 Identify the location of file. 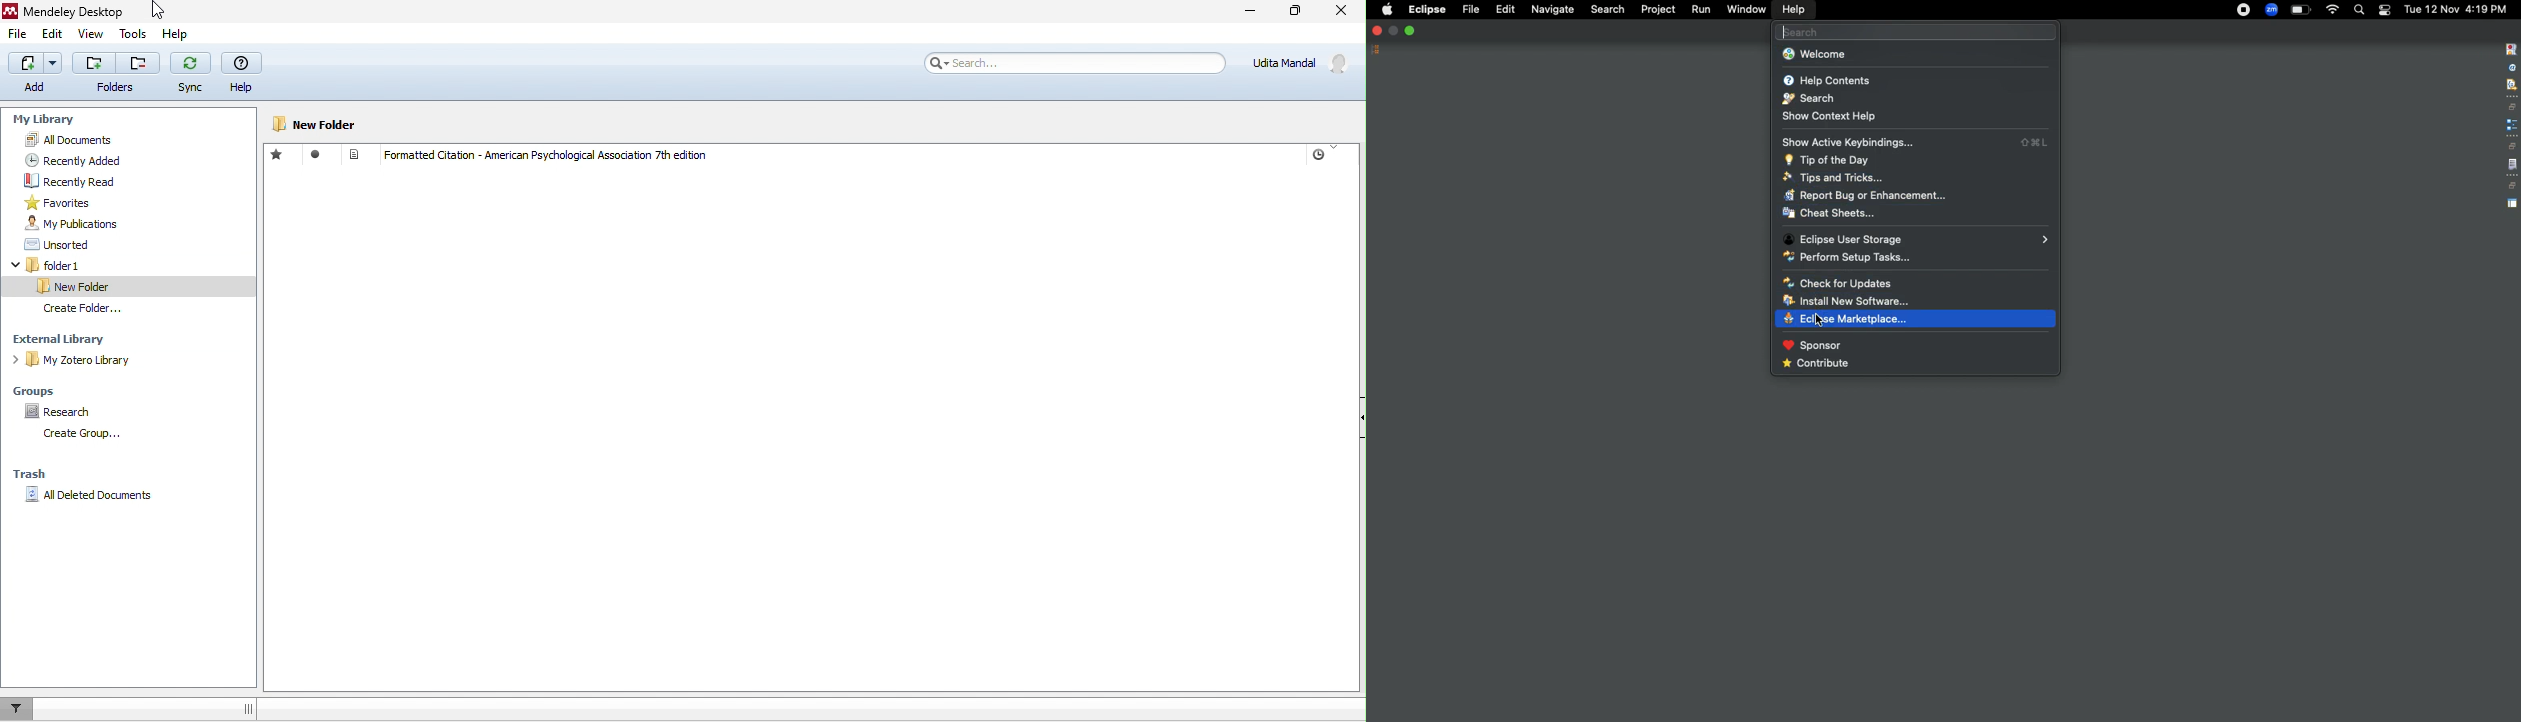
(15, 34).